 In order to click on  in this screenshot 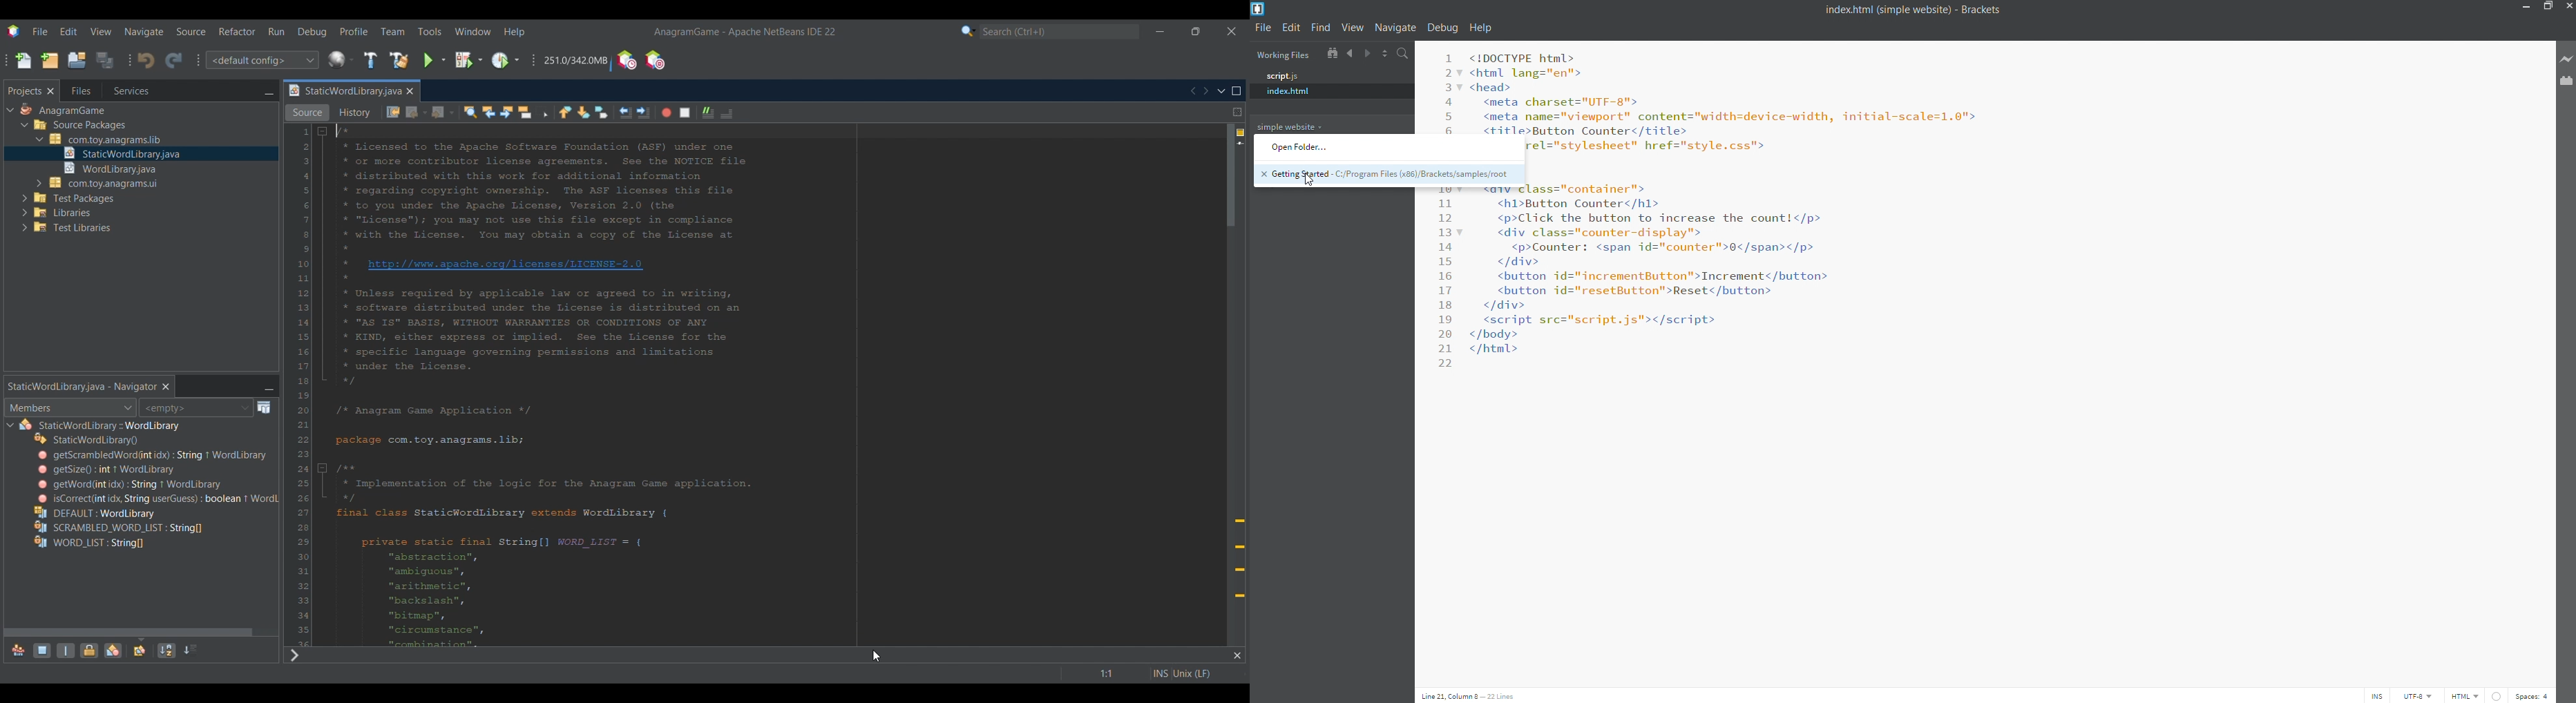, I will do `click(119, 527)`.